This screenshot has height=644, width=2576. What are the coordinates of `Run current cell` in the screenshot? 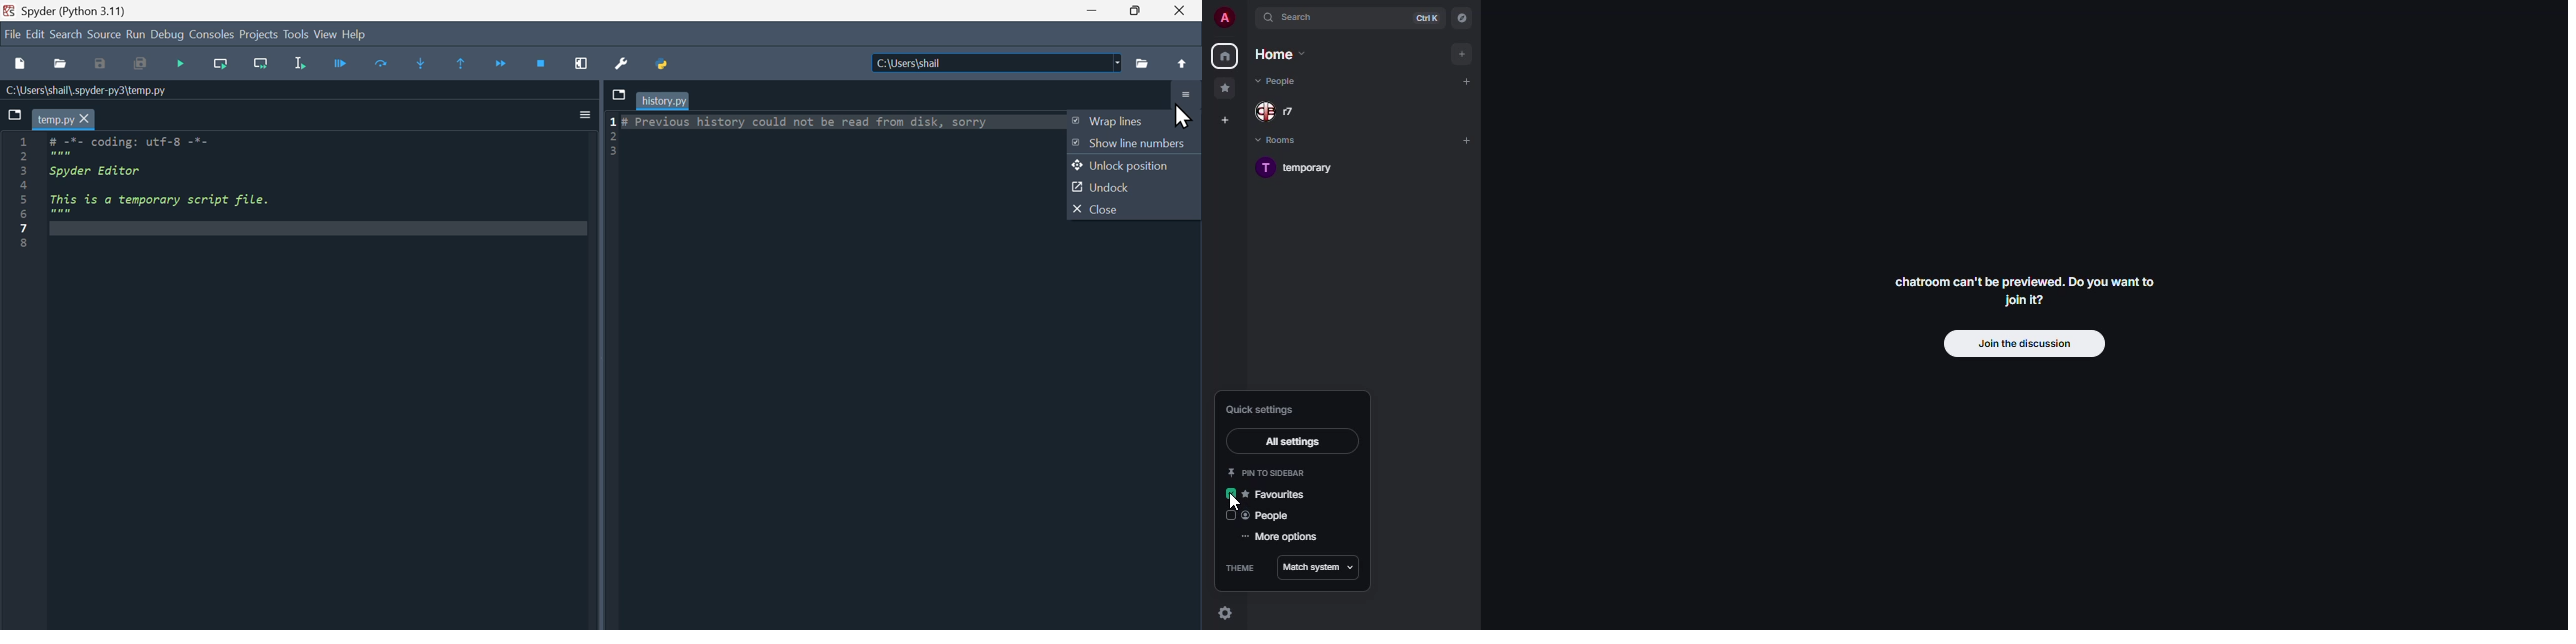 It's located at (387, 65).